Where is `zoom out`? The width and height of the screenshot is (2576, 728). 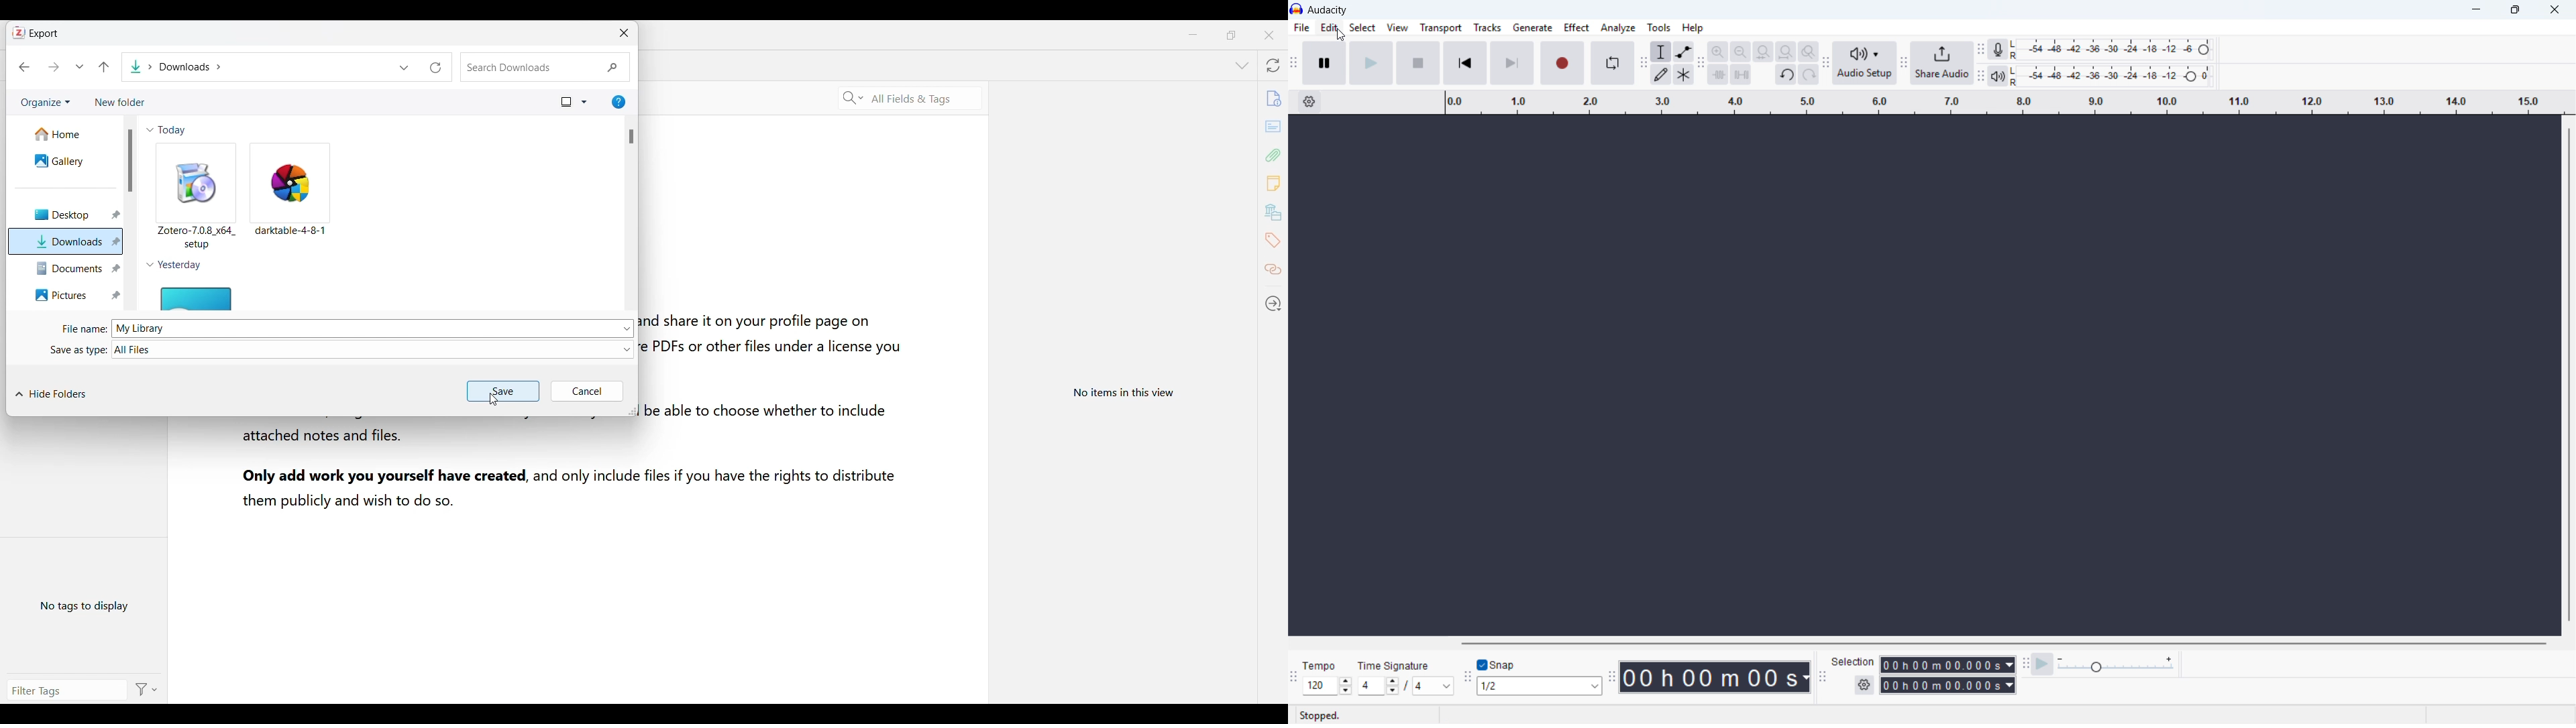 zoom out is located at coordinates (1740, 51).